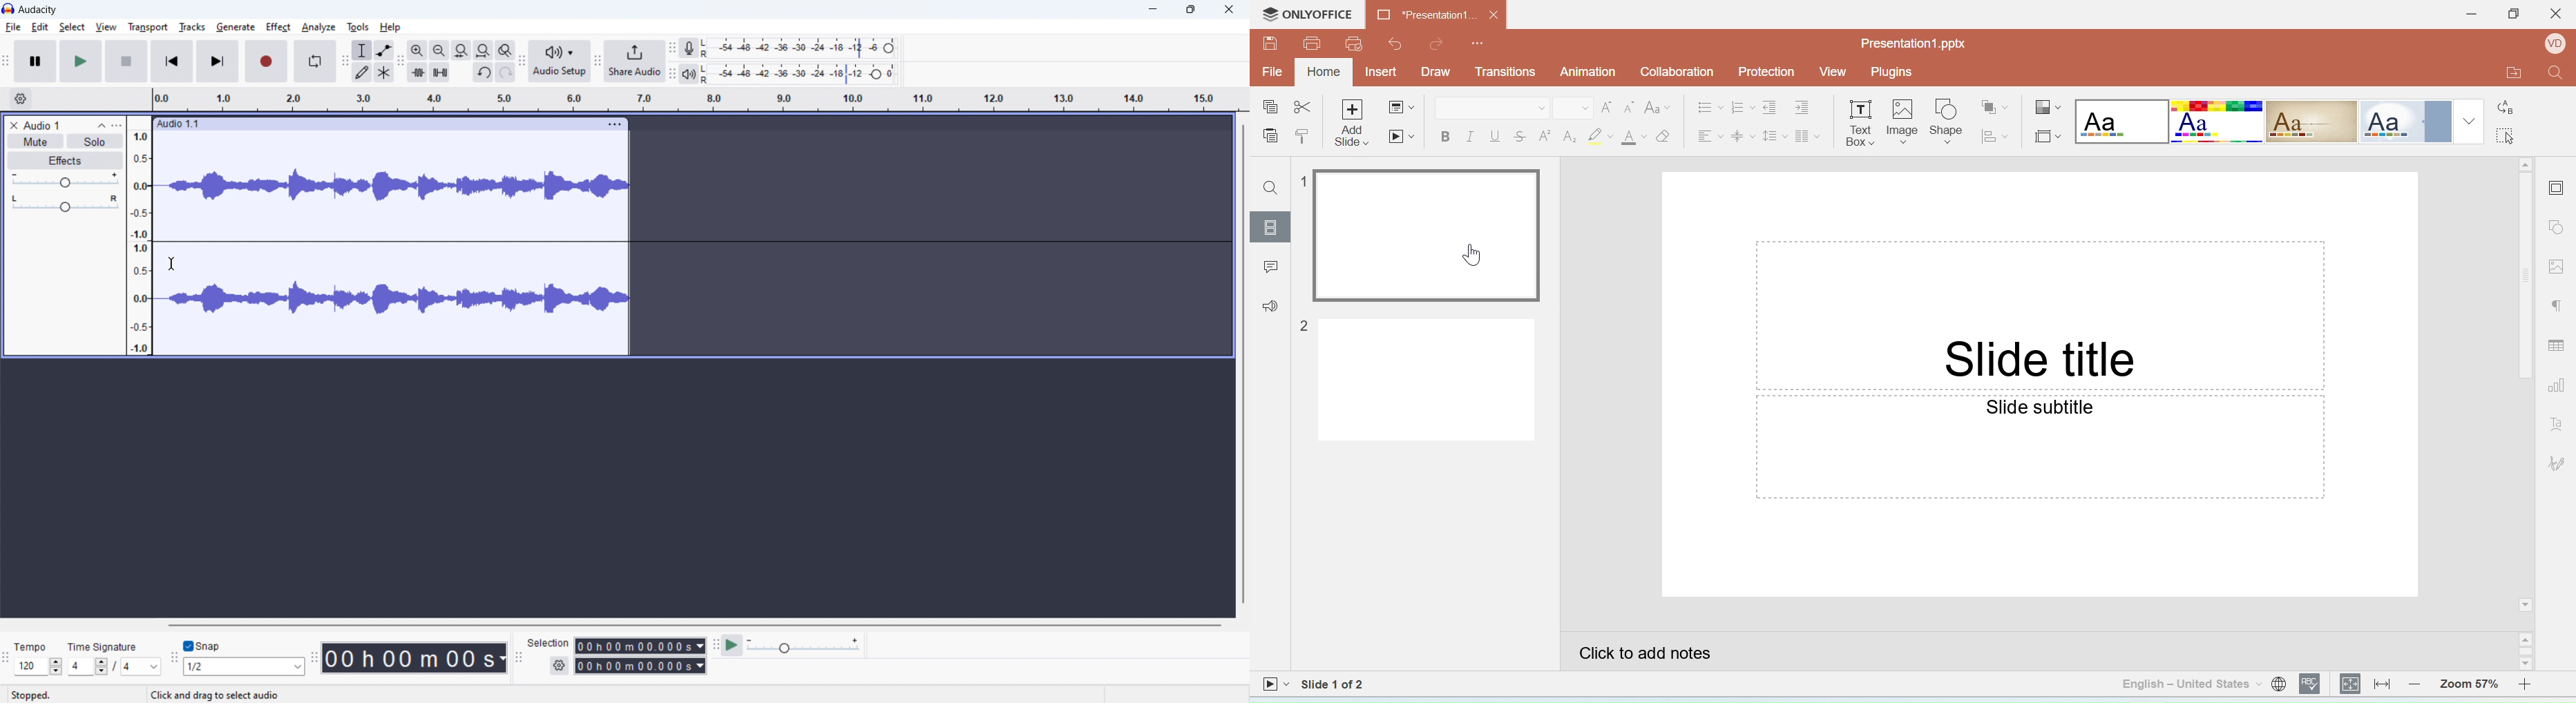  Describe the element at coordinates (1269, 108) in the screenshot. I see `Copy` at that location.